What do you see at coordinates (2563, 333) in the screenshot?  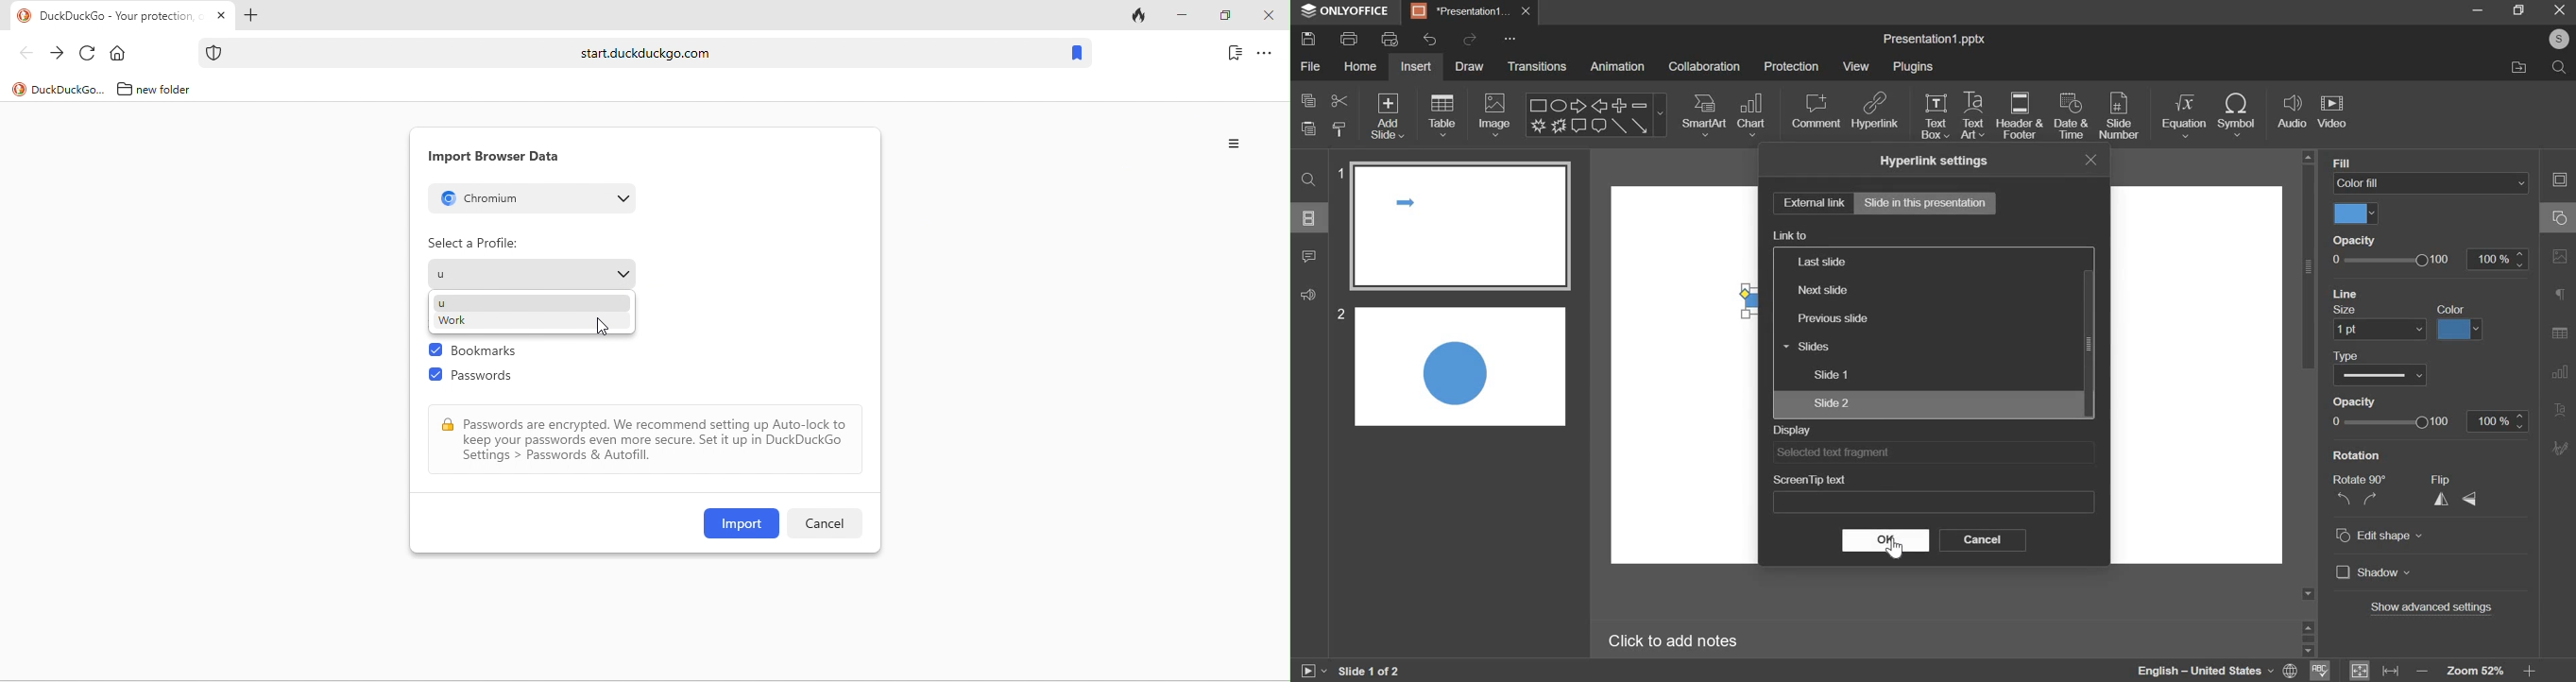 I see `Table settings` at bounding box center [2563, 333].